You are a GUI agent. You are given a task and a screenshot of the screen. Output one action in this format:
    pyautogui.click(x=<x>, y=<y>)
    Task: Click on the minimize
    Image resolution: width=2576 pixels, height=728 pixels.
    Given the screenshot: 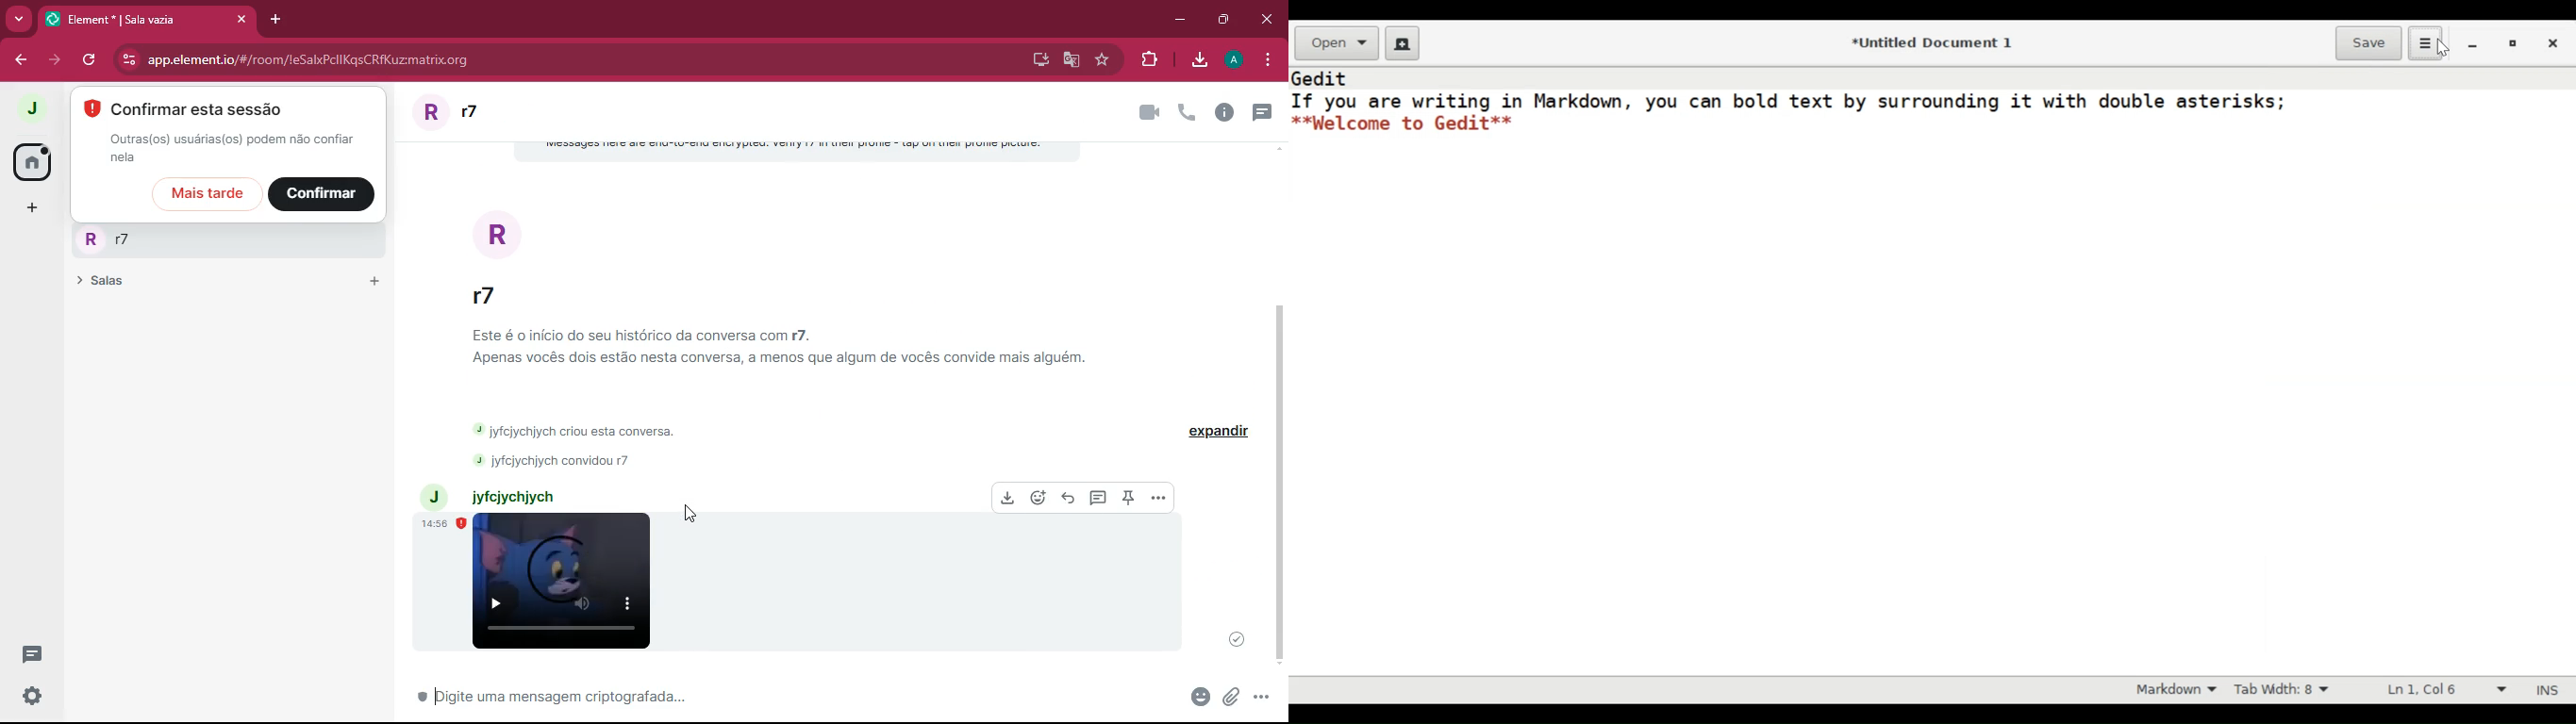 What is the action you would take?
    pyautogui.click(x=2470, y=46)
    